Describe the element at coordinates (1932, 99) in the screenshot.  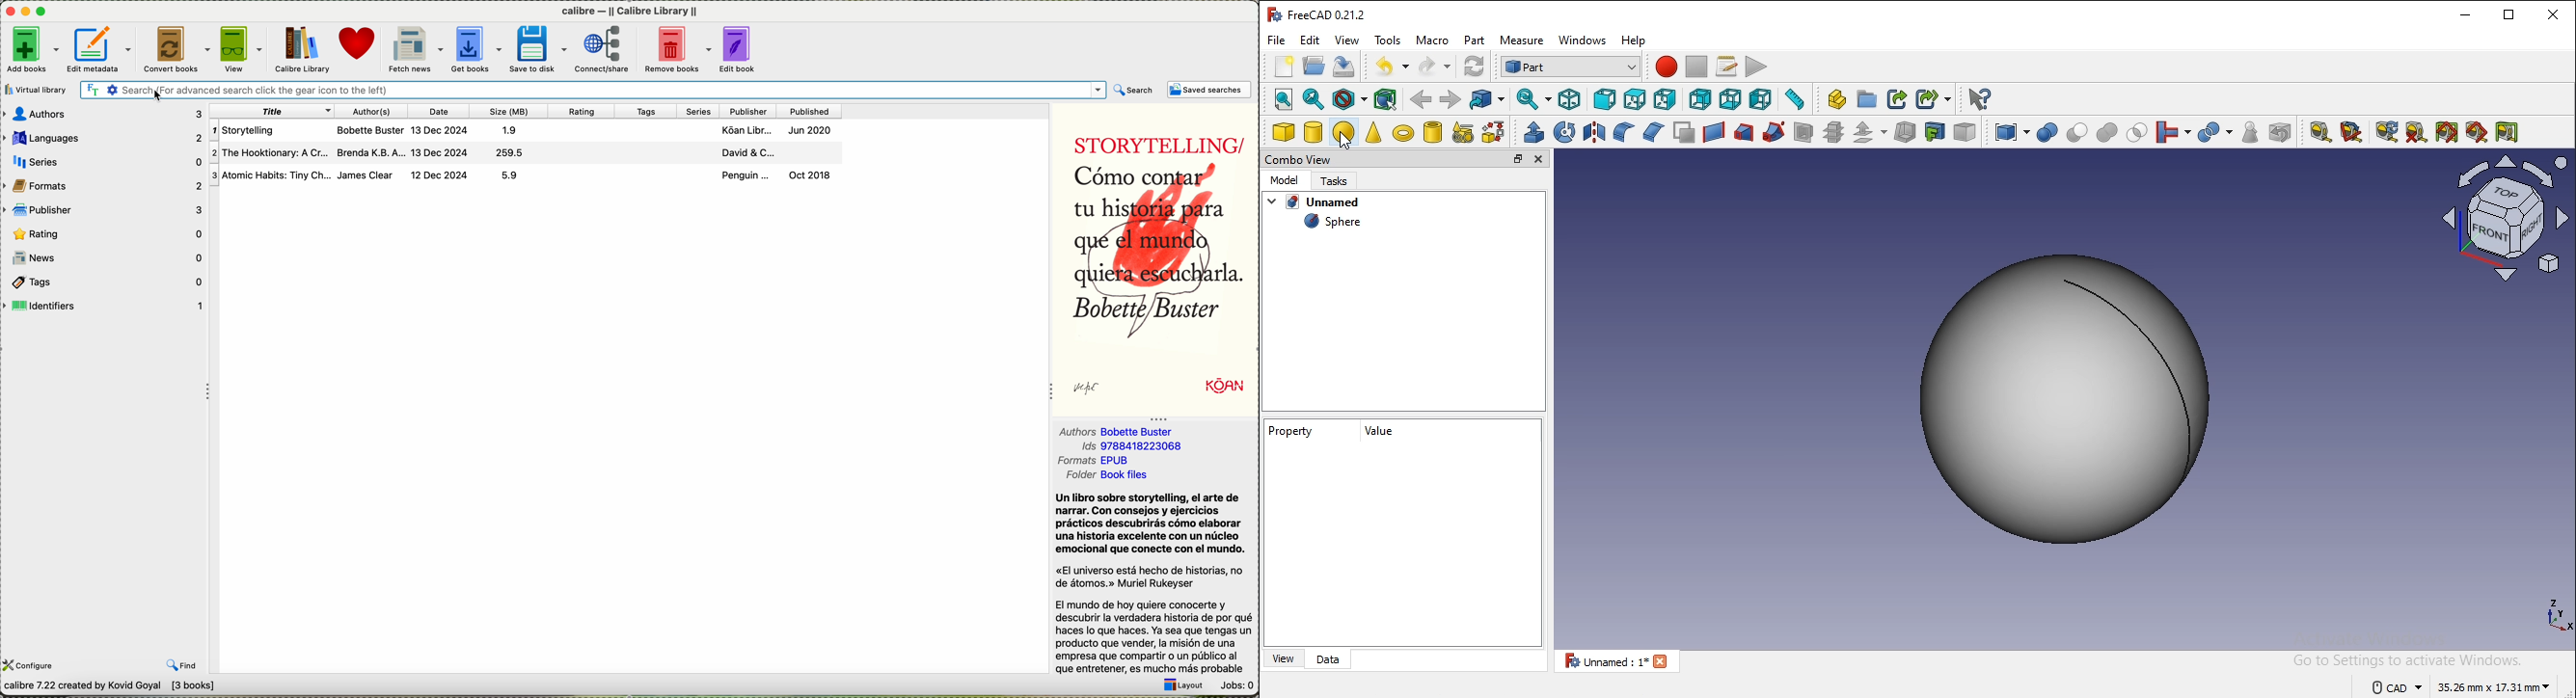
I see `make sublink` at that location.